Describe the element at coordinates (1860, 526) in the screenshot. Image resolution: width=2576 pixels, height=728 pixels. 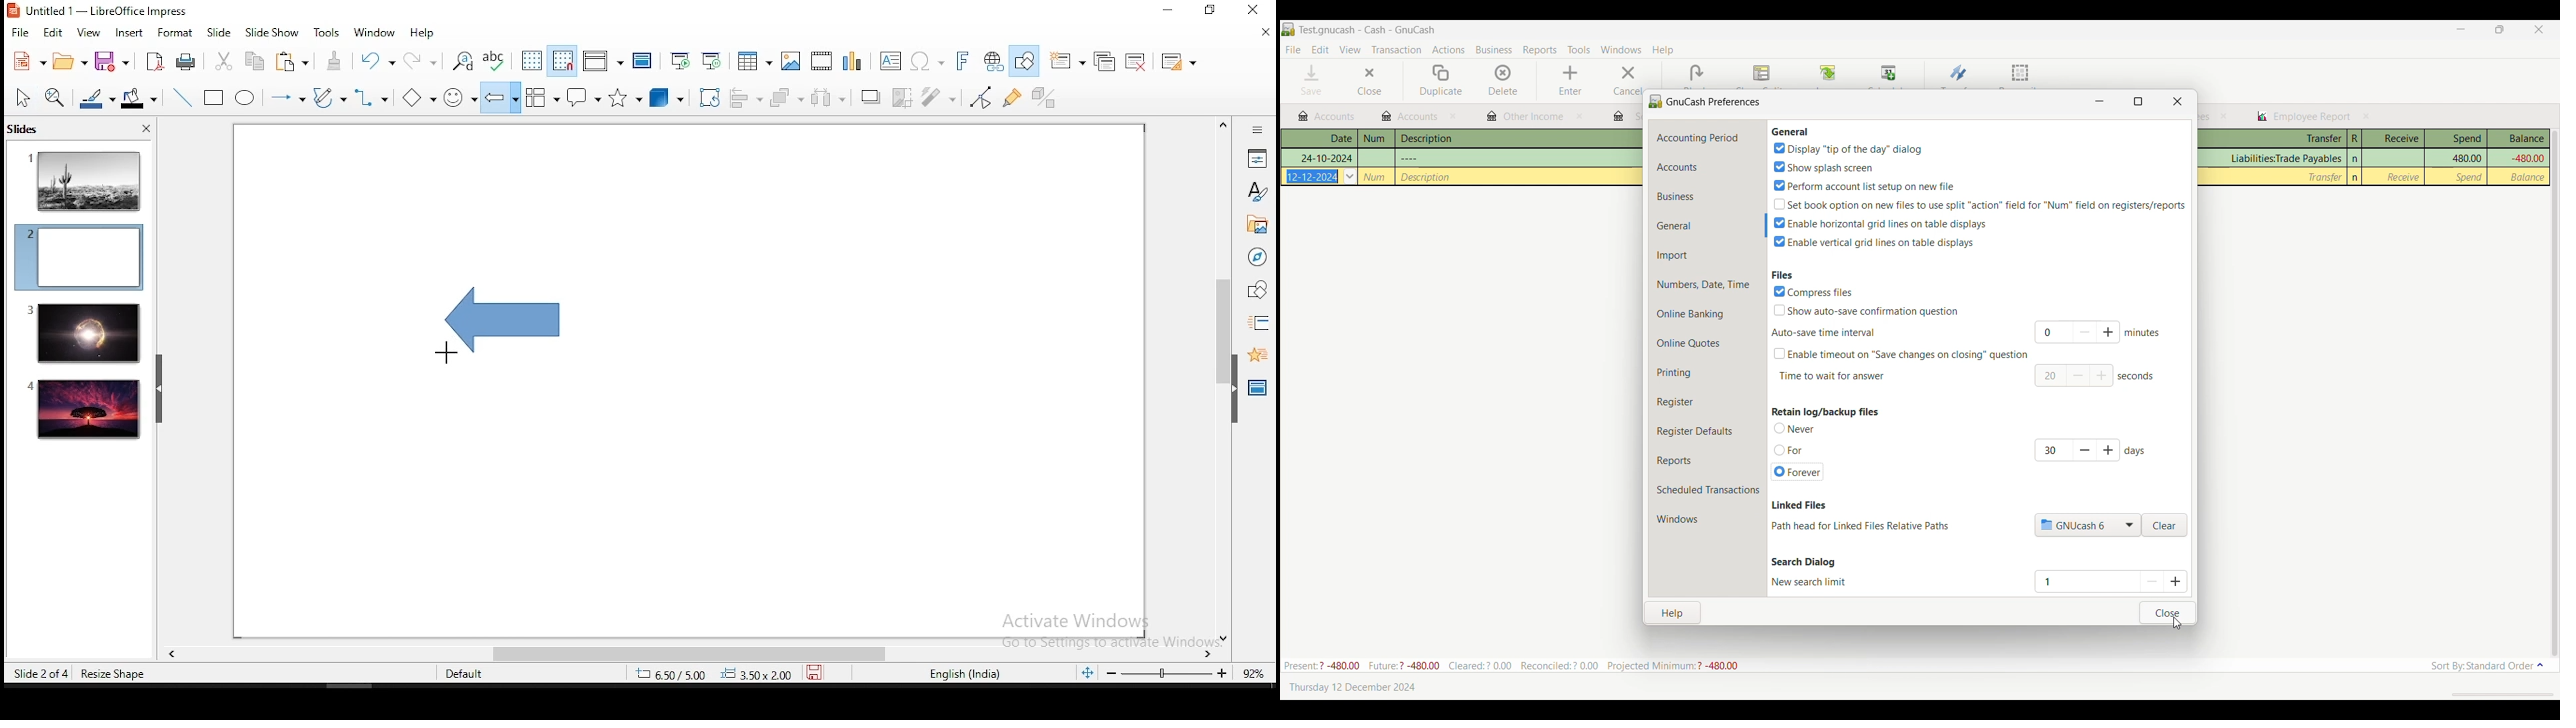
I see `Setting description` at that location.